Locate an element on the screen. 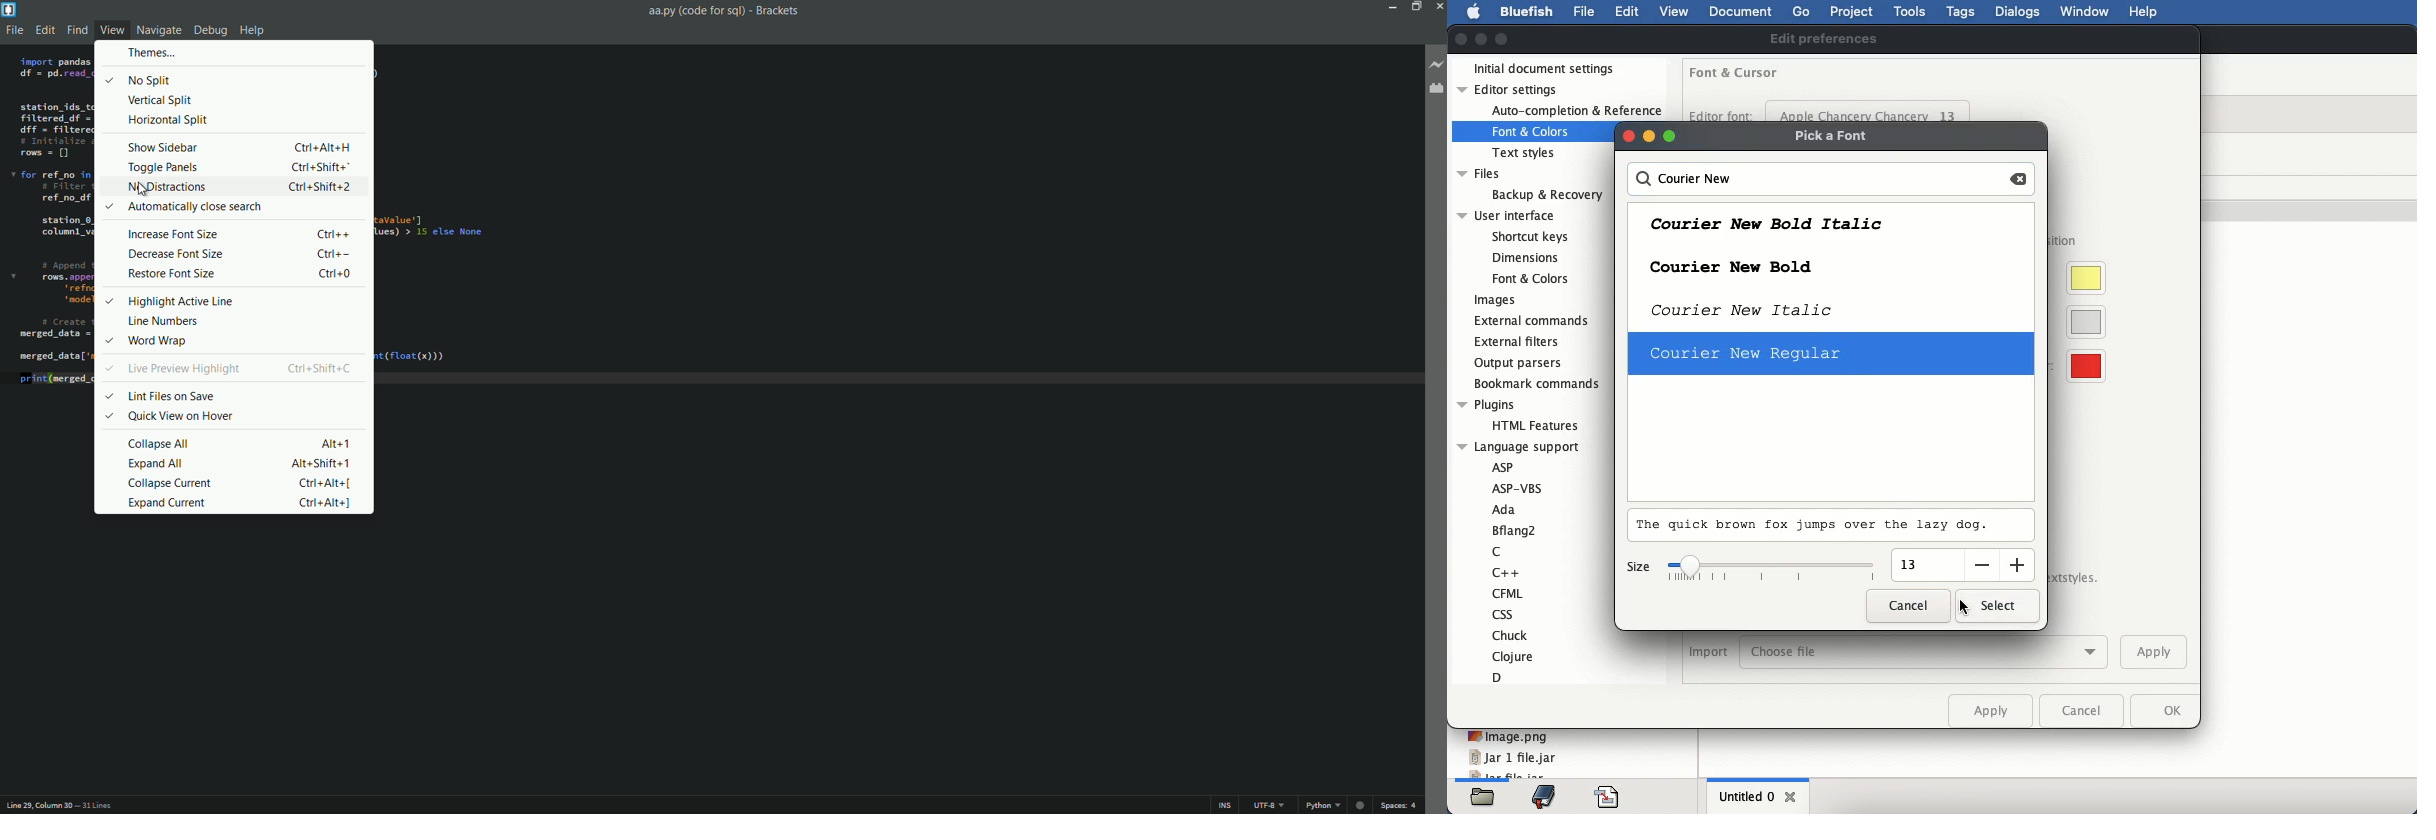  maximize is located at coordinates (1503, 37).